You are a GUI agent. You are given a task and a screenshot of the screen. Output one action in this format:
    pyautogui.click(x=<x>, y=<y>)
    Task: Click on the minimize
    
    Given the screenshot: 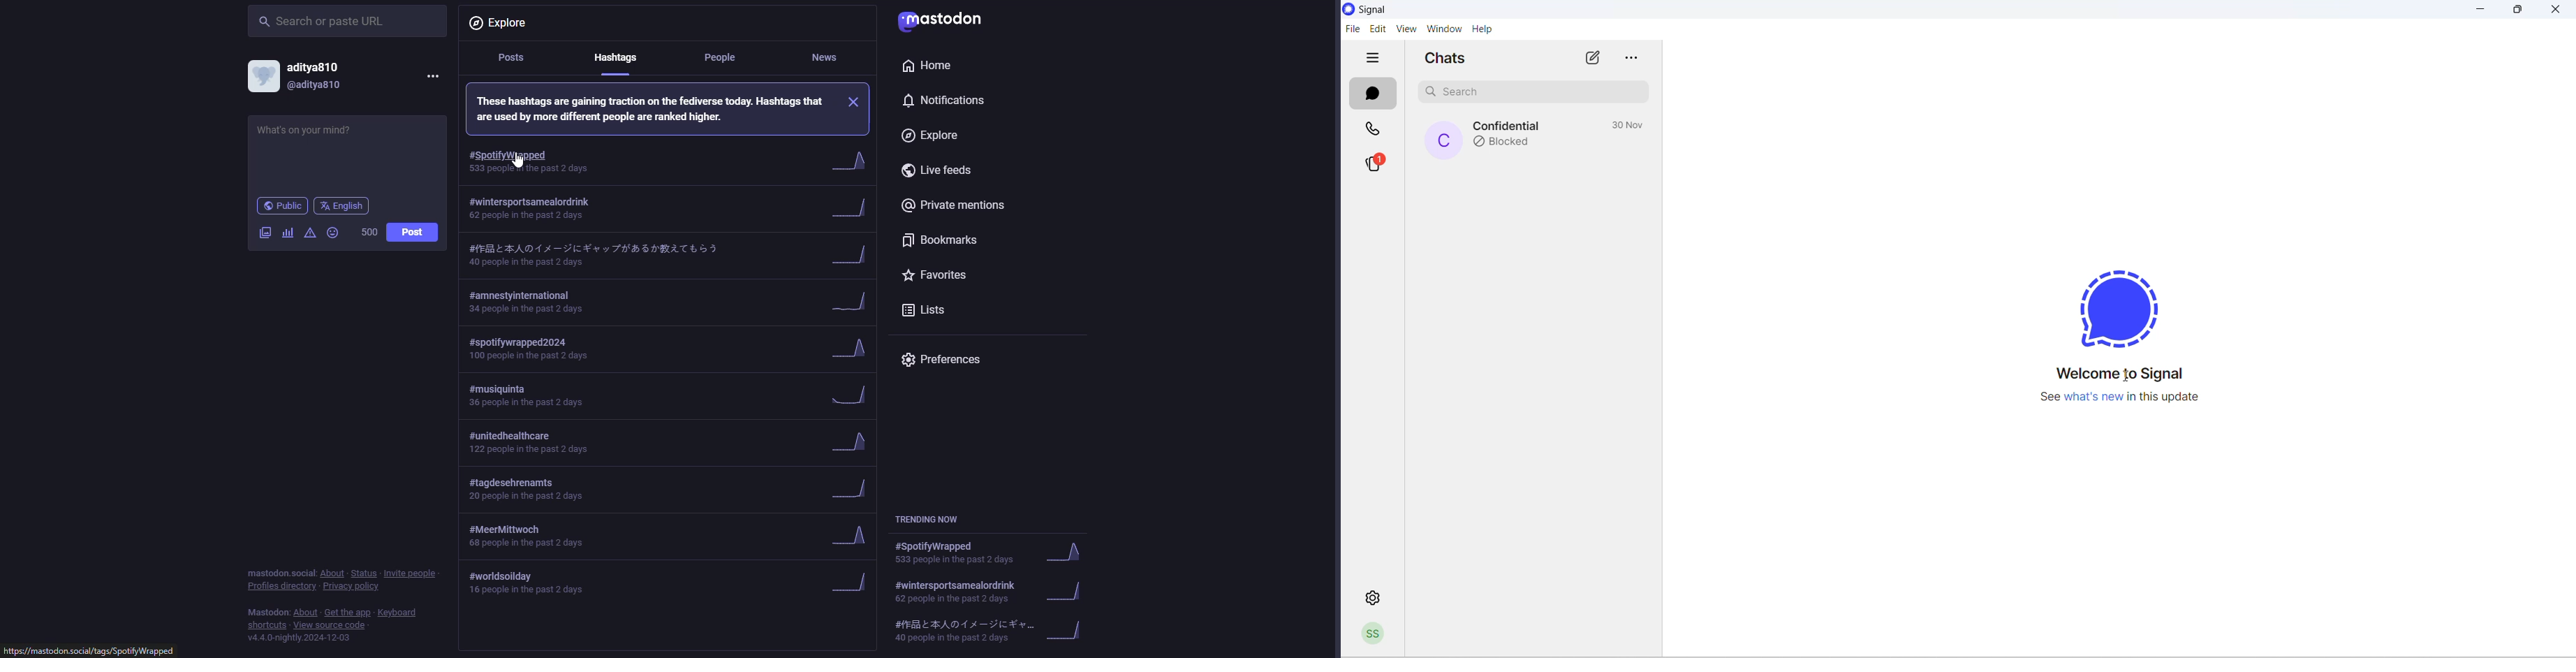 What is the action you would take?
    pyautogui.click(x=2484, y=12)
    